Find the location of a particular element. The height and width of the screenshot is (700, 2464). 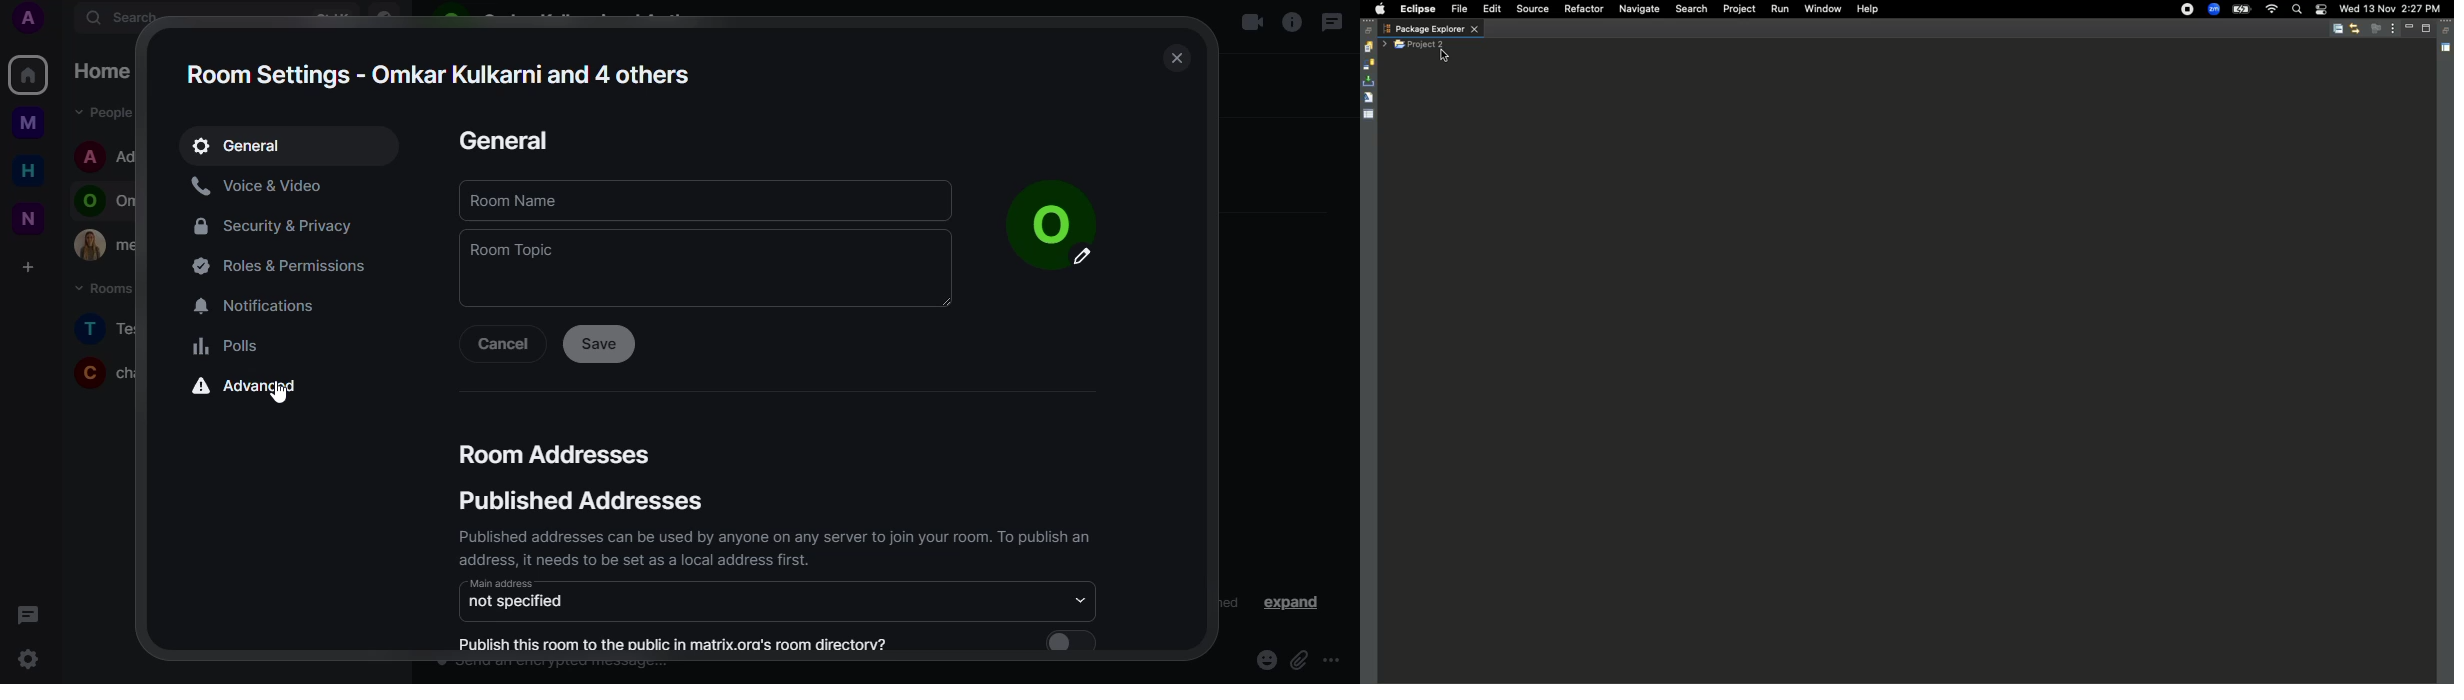

cursor is located at coordinates (280, 391).